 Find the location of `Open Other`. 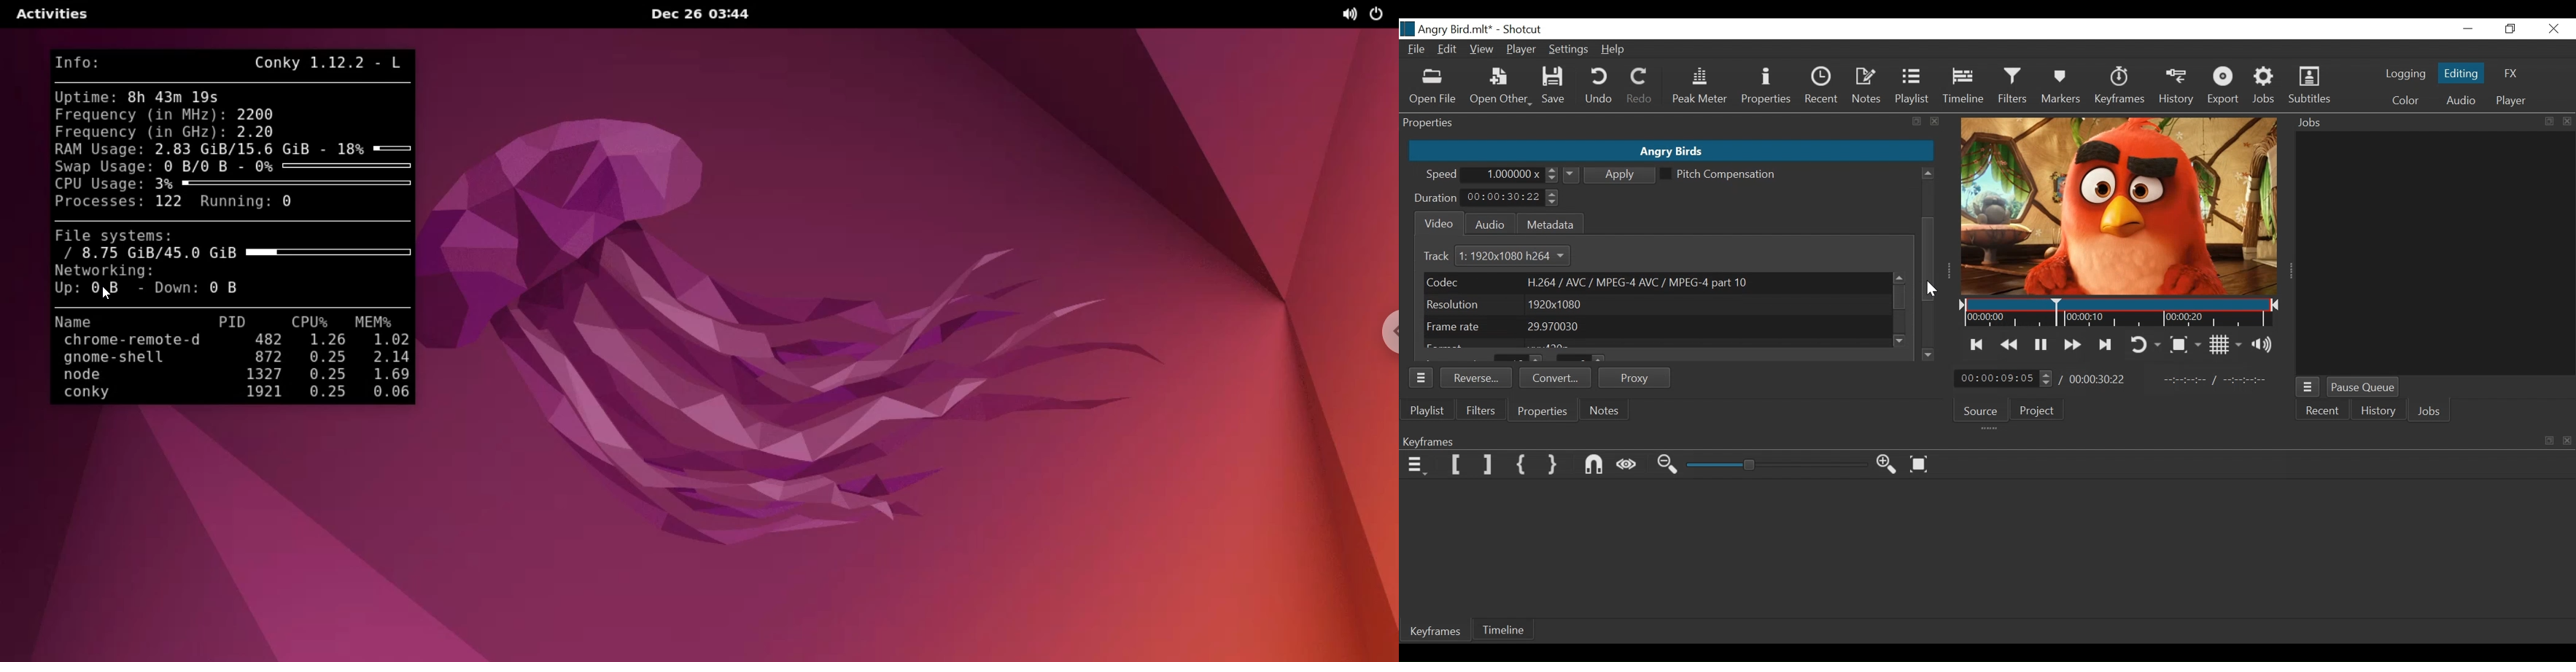

Open Other is located at coordinates (1500, 87).